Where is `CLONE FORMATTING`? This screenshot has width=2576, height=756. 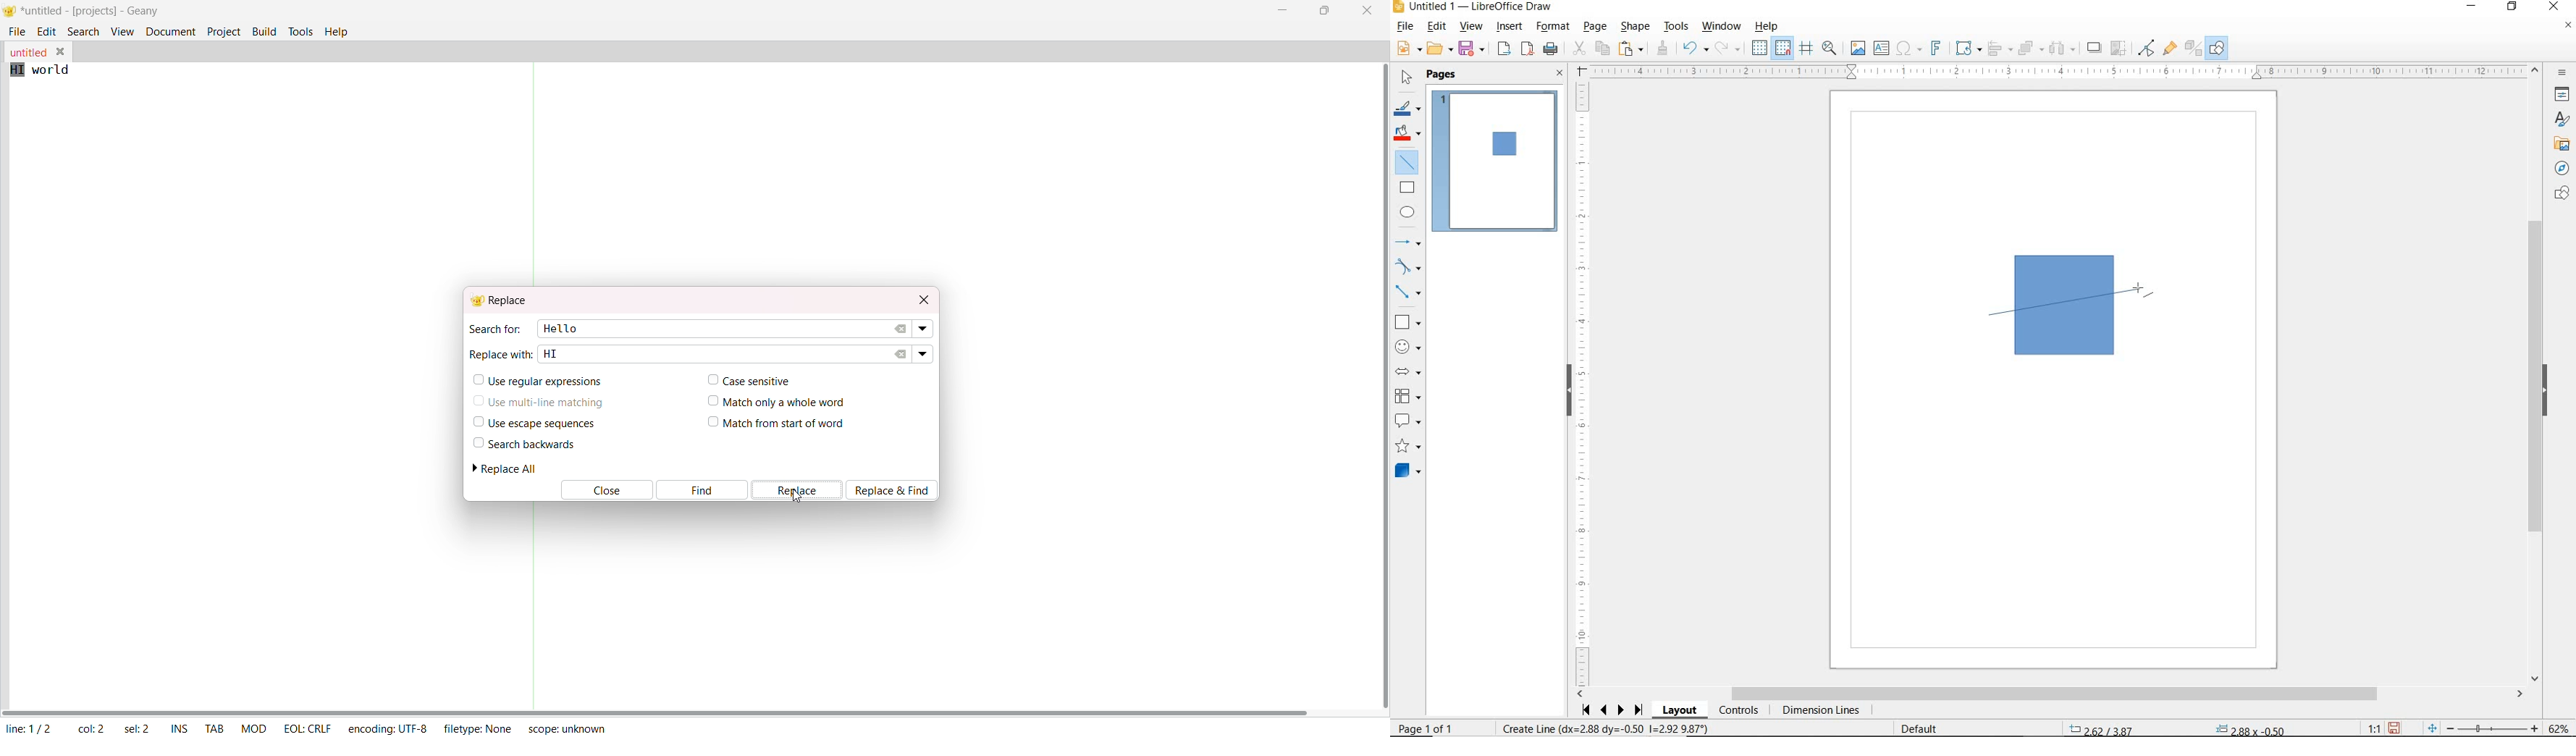 CLONE FORMATTING is located at coordinates (1662, 49).